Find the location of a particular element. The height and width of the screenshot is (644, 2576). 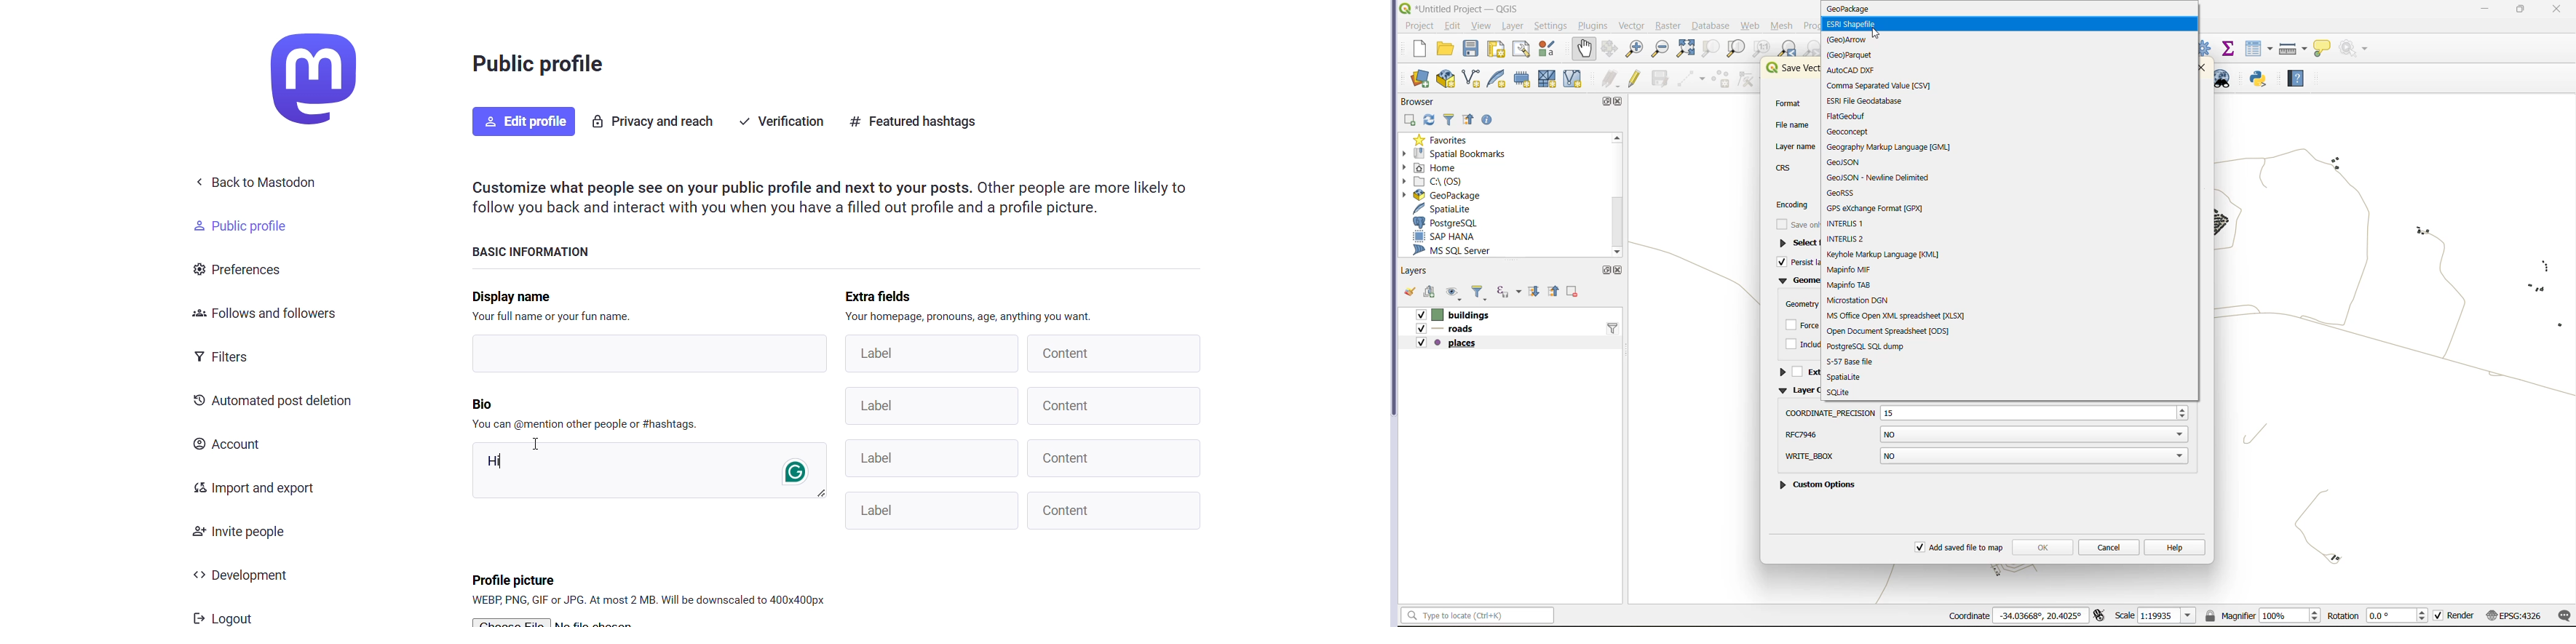

spatialite is located at coordinates (1854, 378).